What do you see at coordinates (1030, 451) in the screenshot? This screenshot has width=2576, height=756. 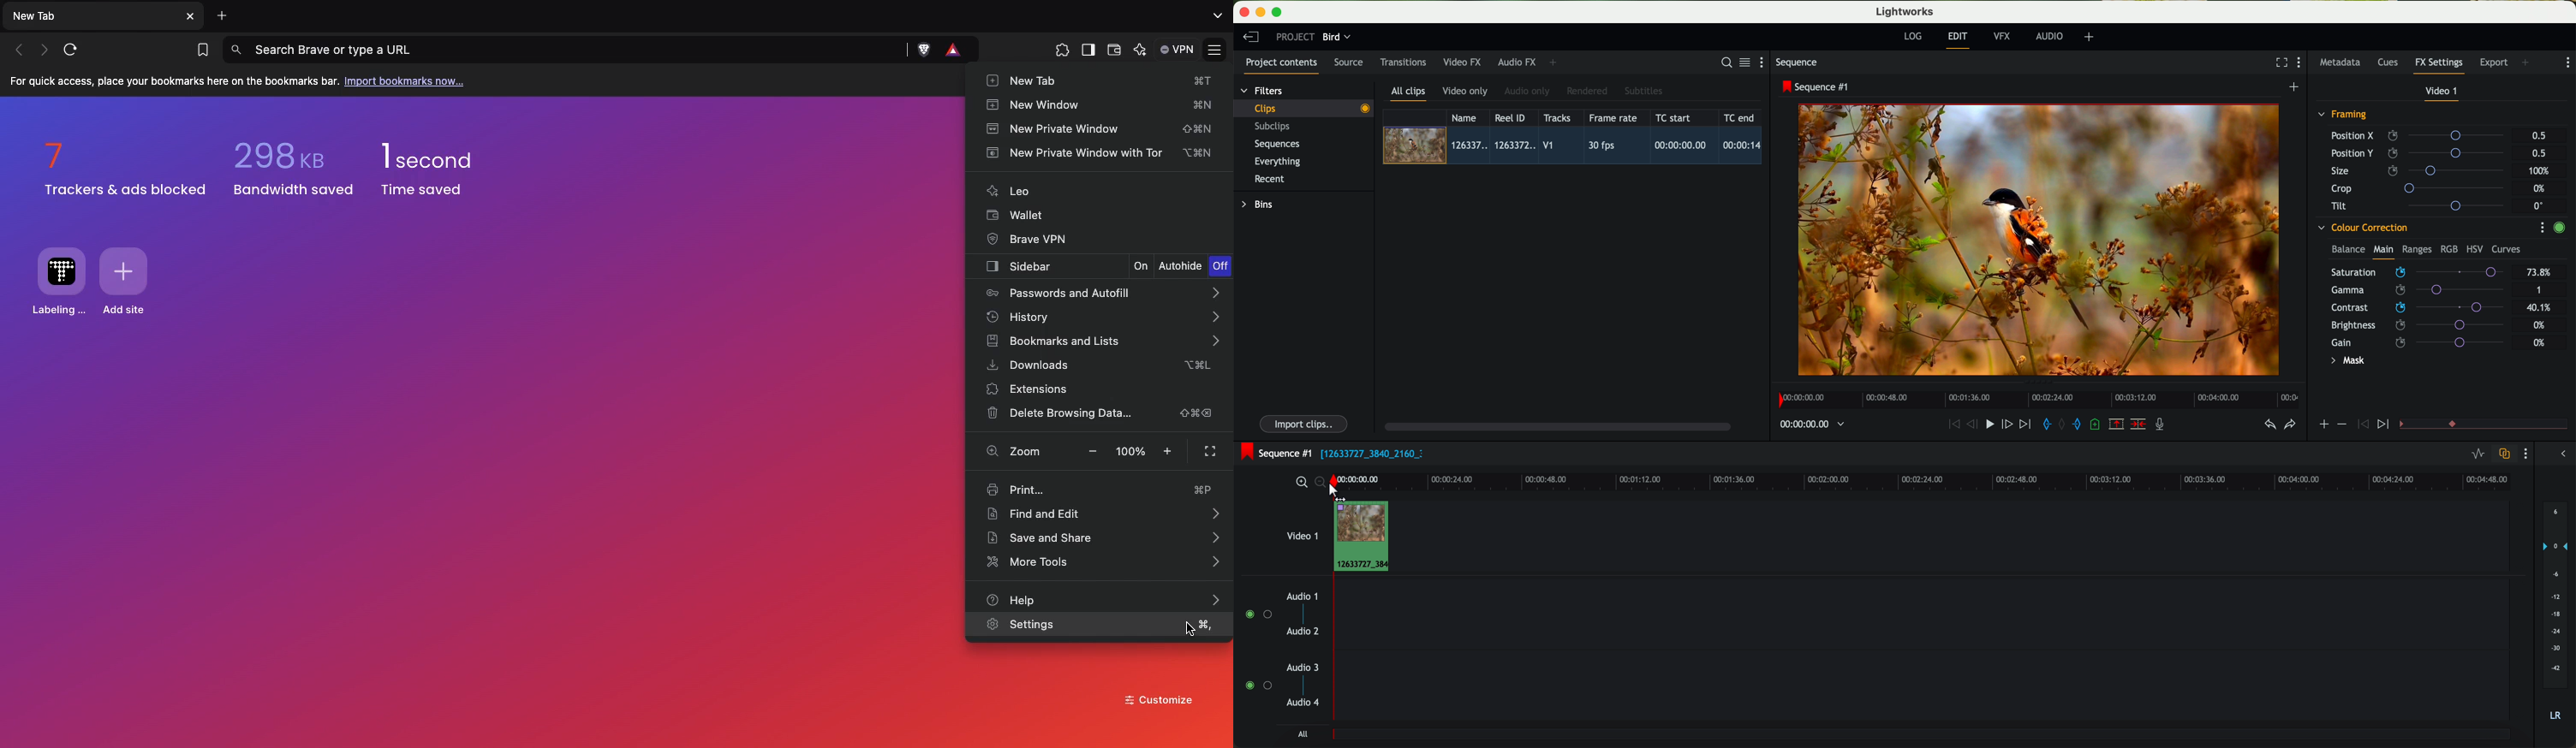 I see `Zoom` at bounding box center [1030, 451].